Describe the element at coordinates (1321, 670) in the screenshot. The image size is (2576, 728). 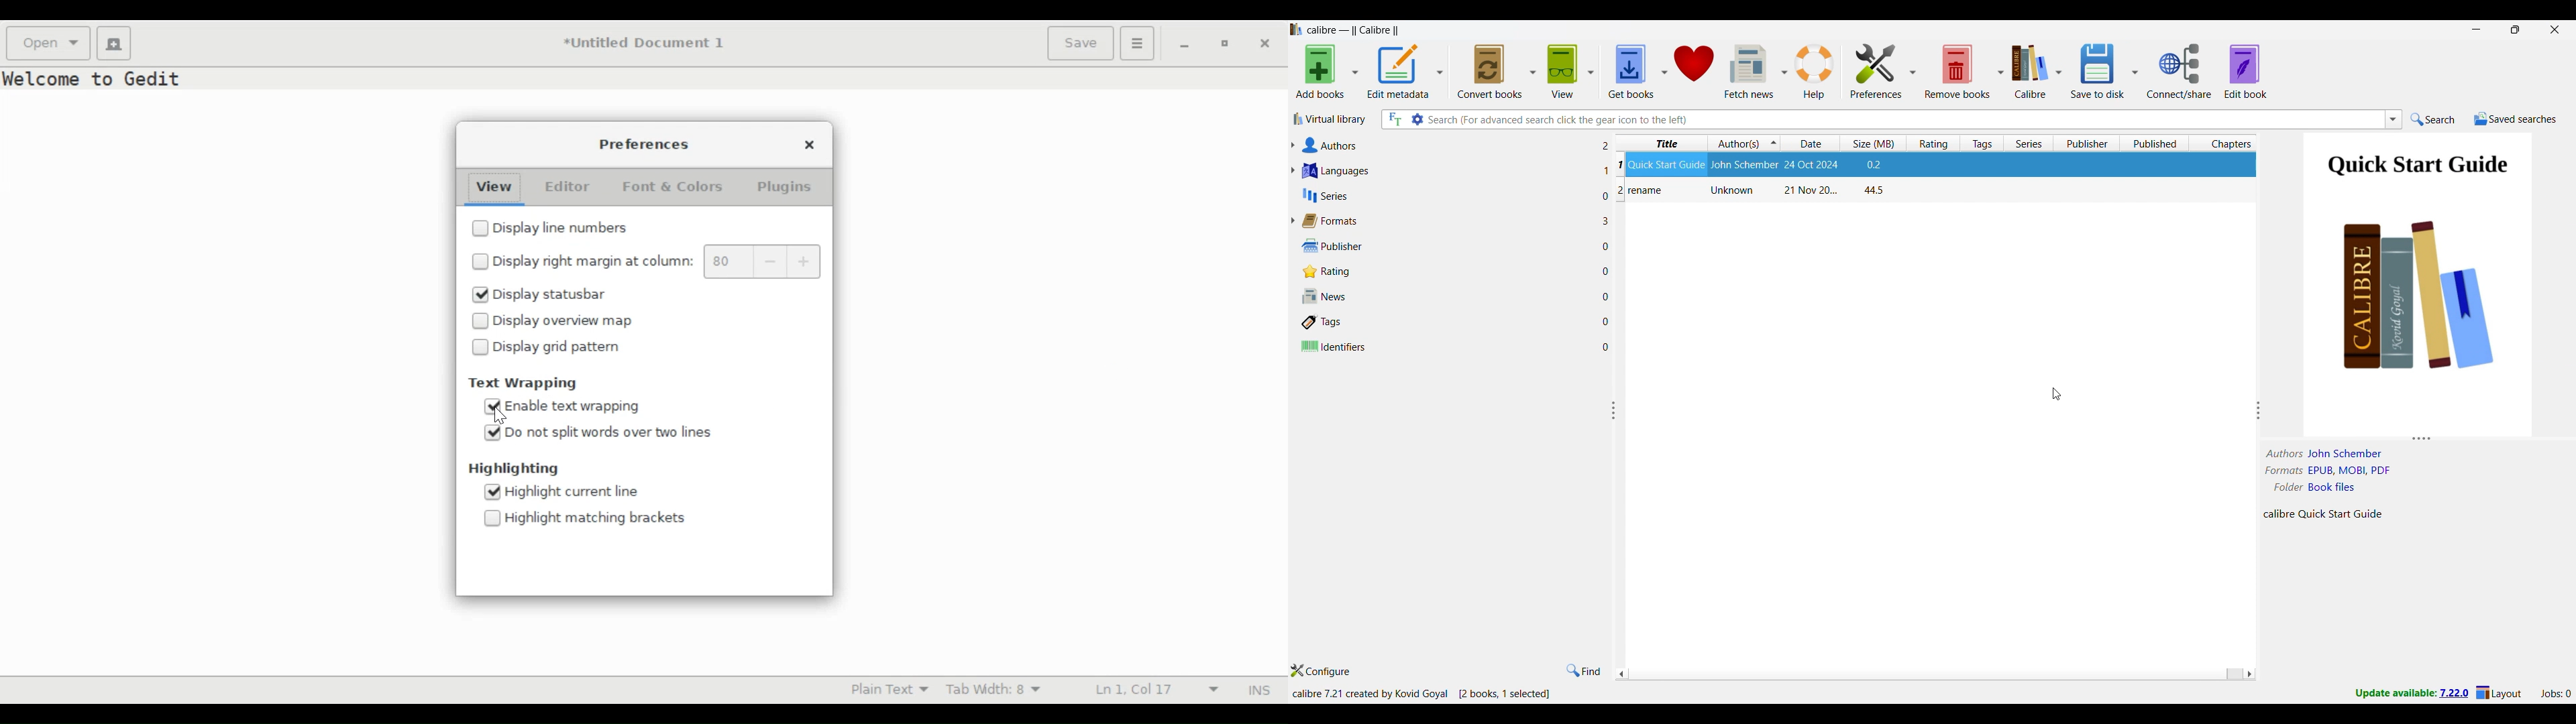
I see `Configure` at that location.